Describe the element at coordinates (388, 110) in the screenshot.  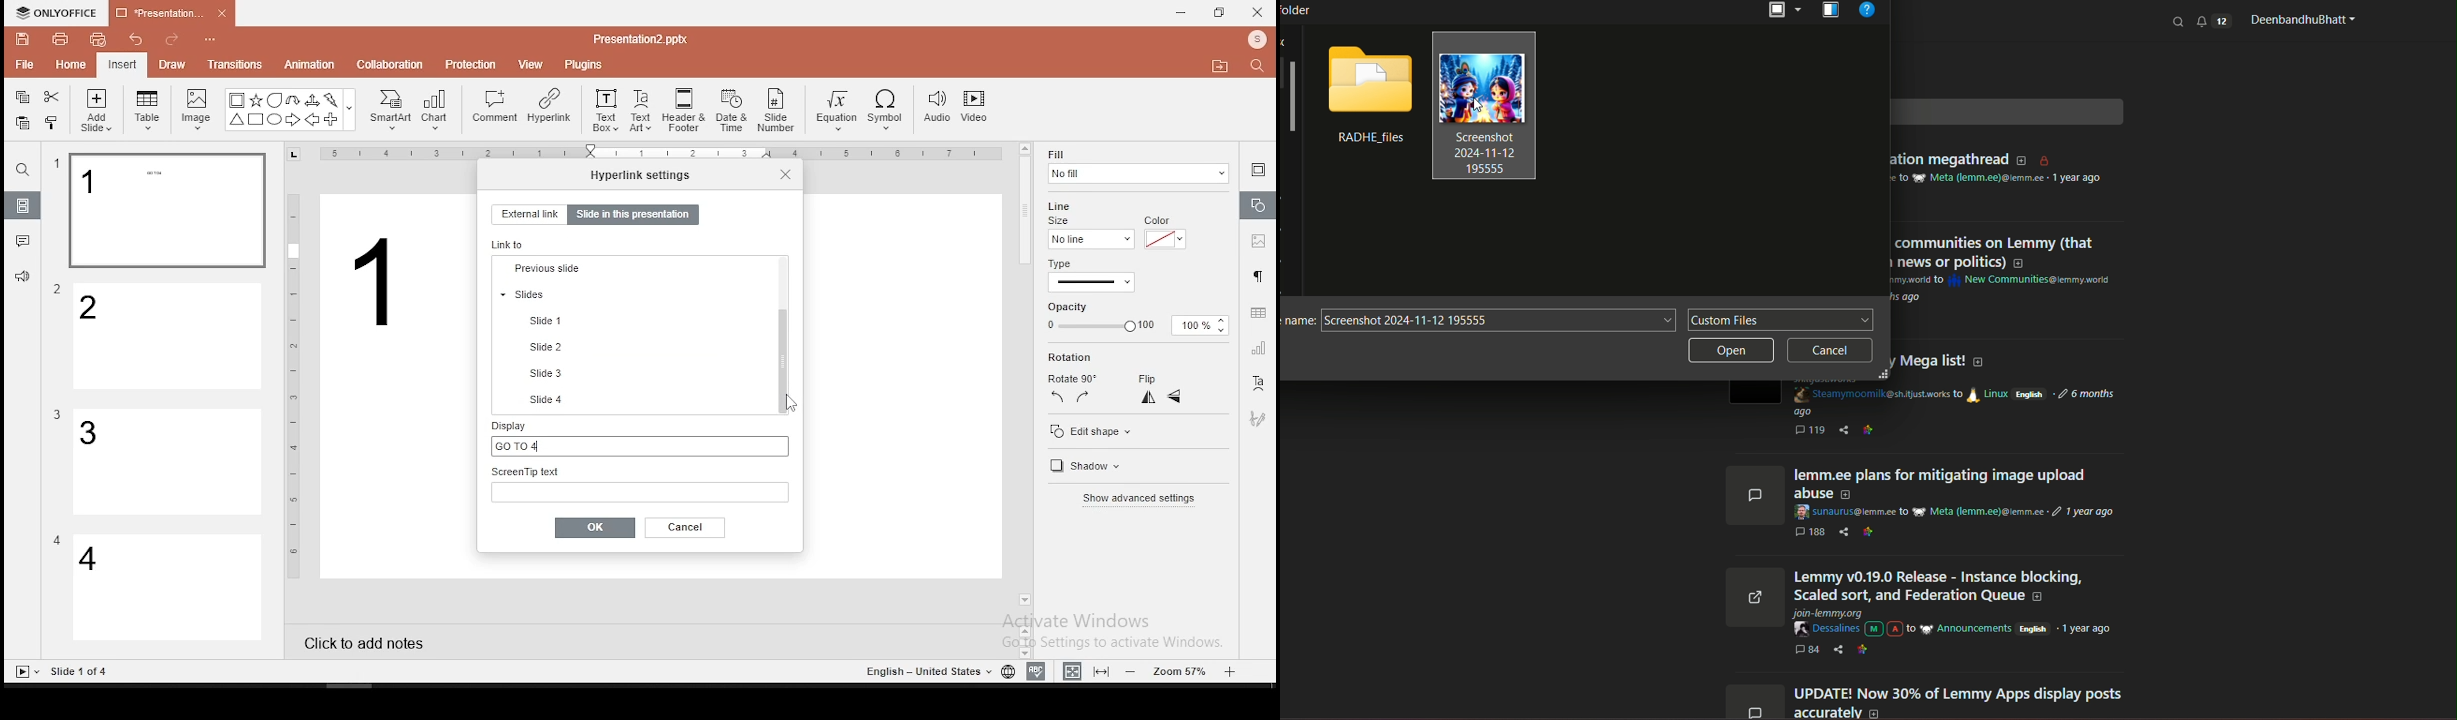
I see `smart` at that location.